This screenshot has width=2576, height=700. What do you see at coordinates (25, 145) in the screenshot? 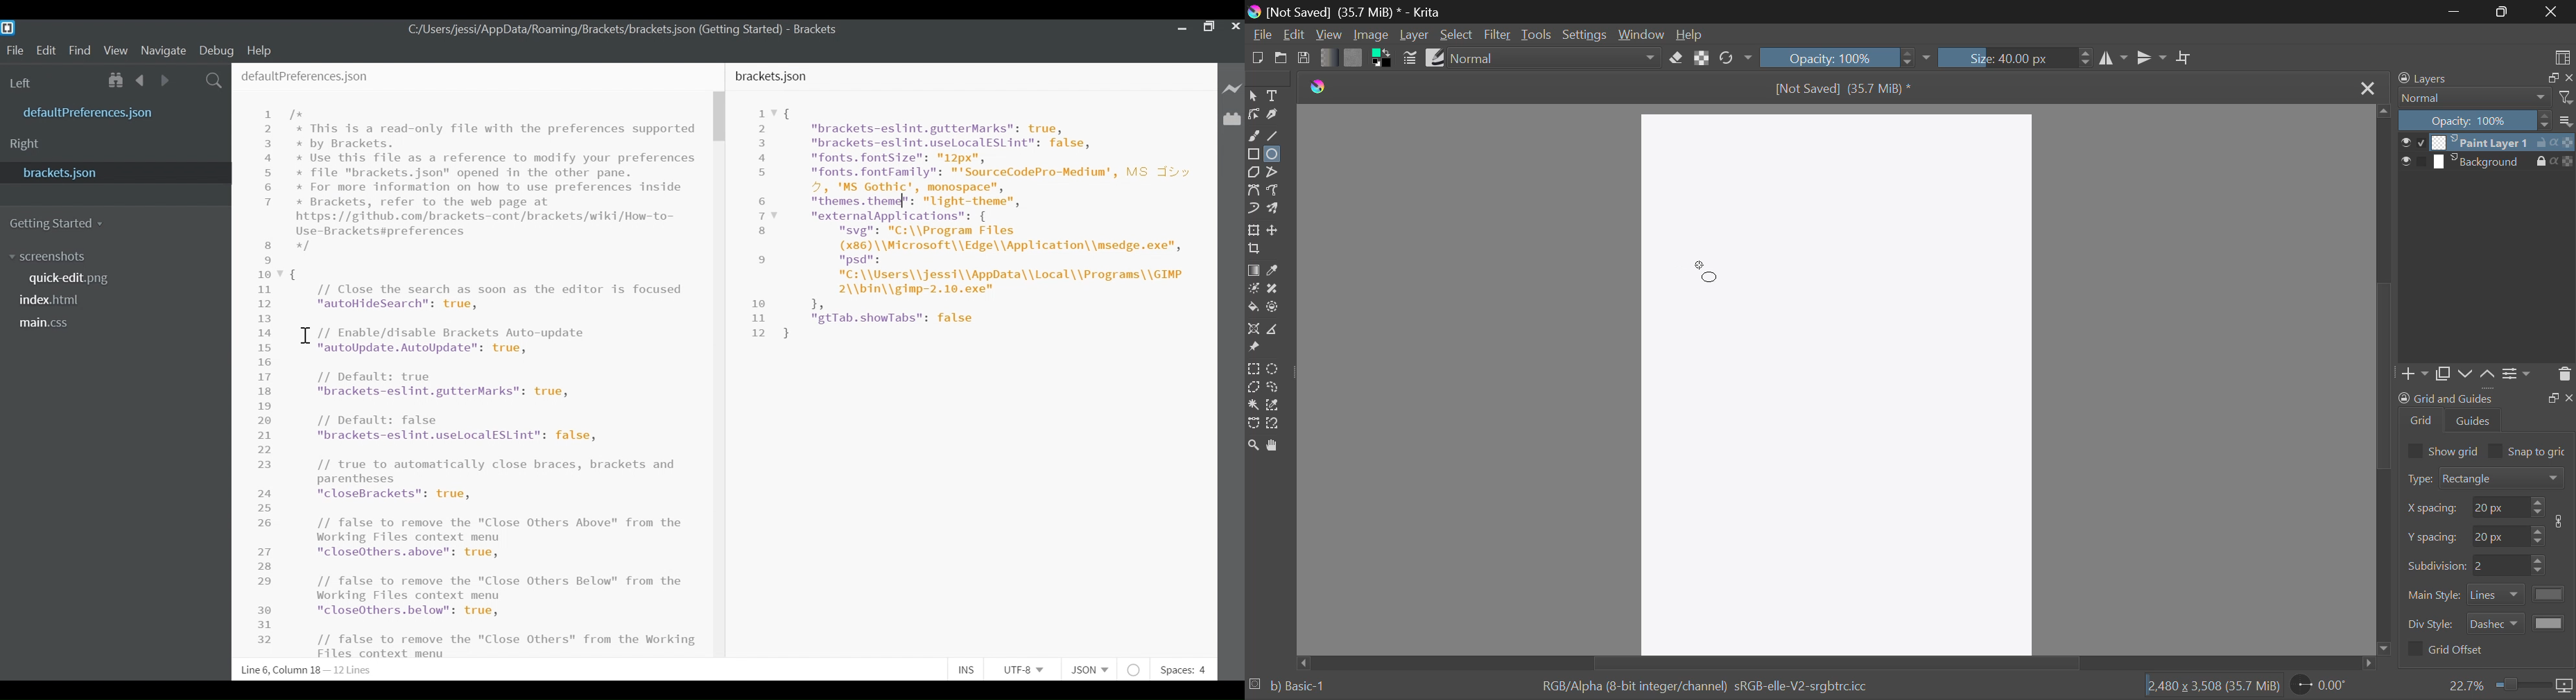
I see `Right` at bounding box center [25, 145].